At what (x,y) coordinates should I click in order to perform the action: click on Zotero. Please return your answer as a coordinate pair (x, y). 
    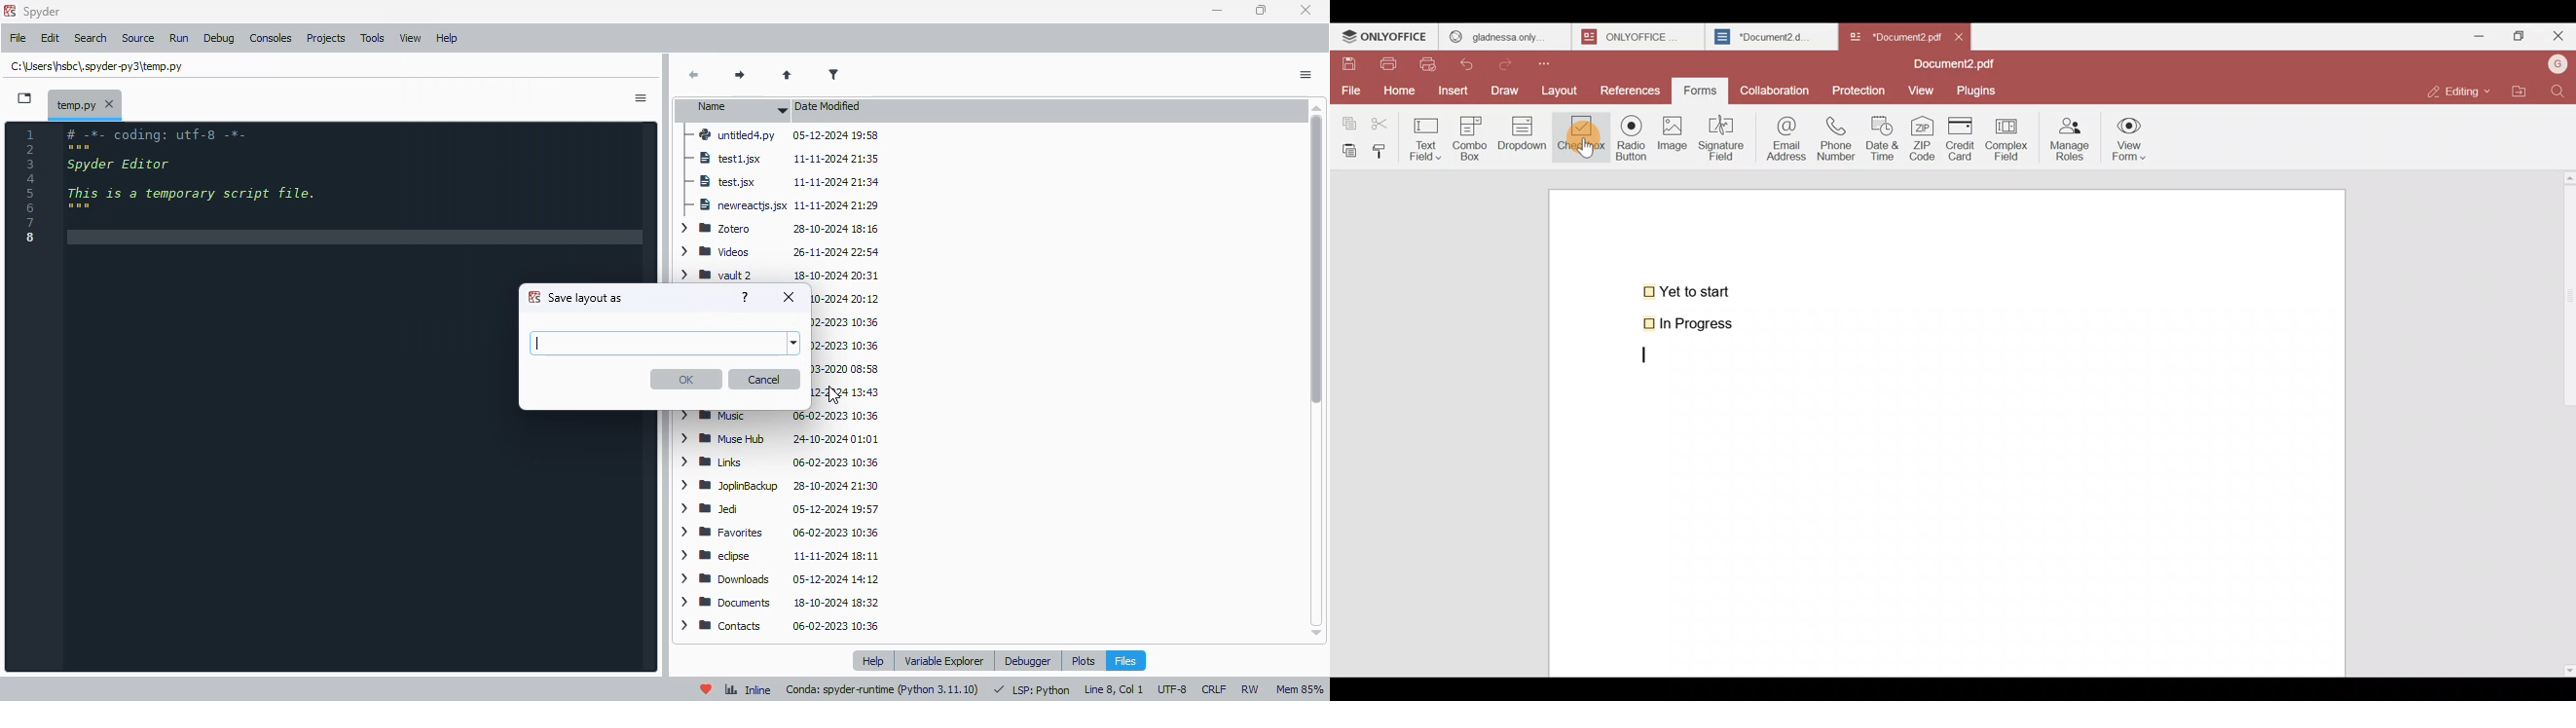
    Looking at the image, I should click on (780, 228).